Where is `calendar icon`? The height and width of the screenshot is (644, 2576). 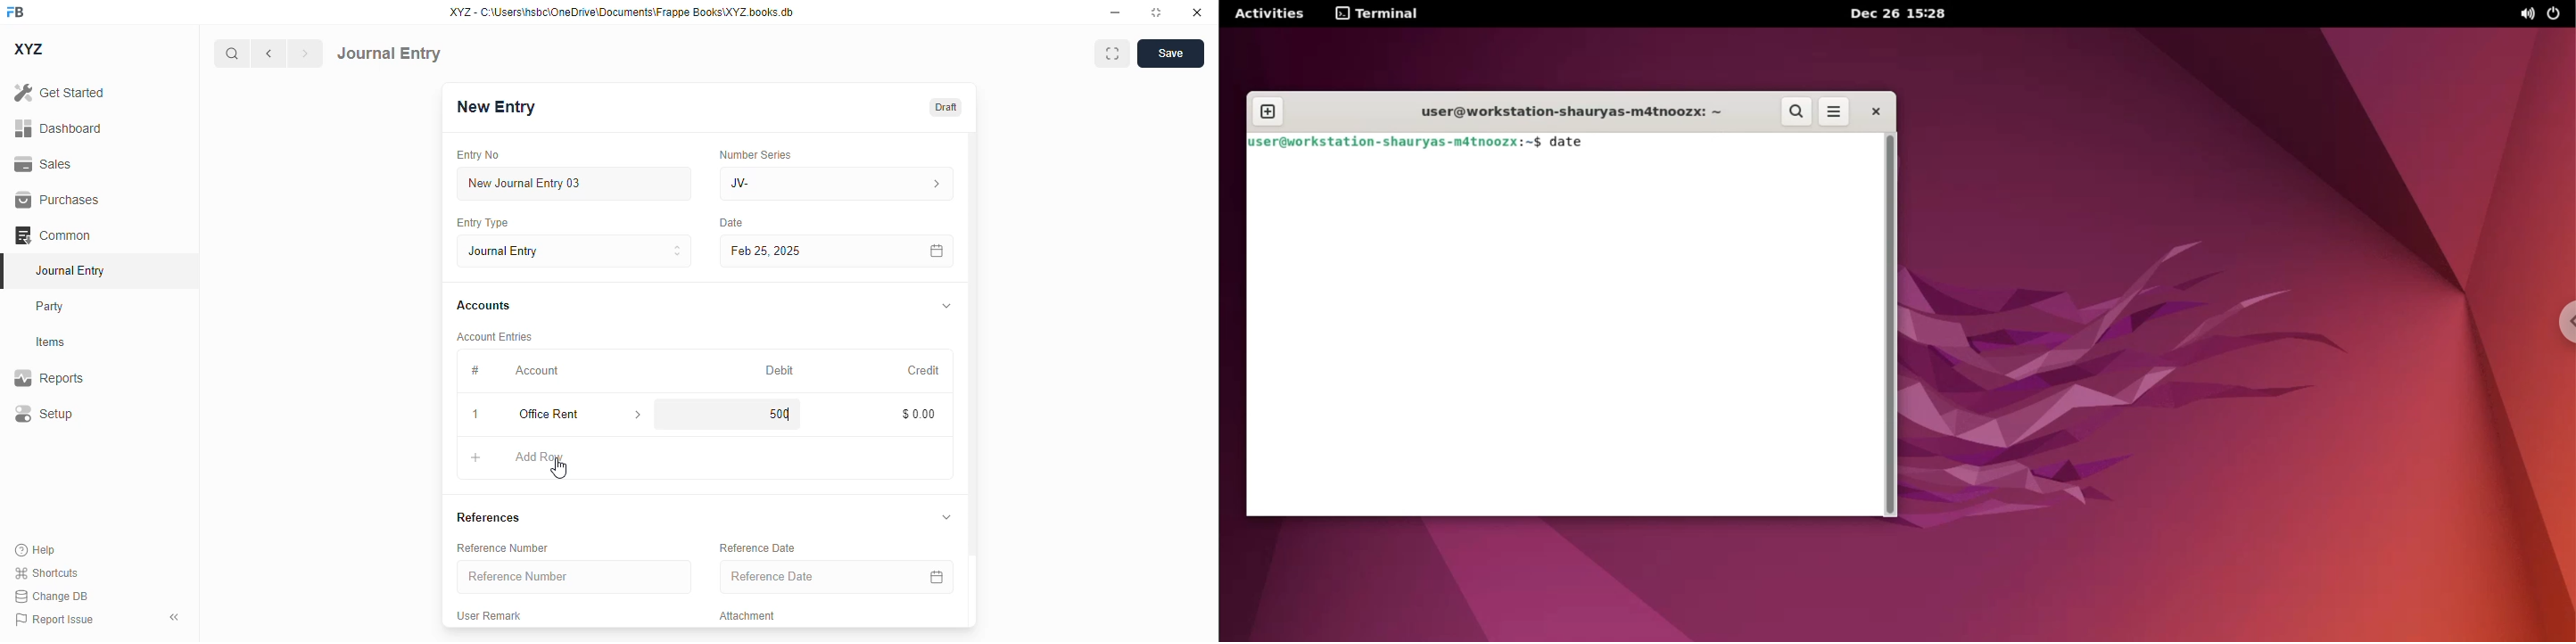 calendar icon is located at coordinates (937, 576).